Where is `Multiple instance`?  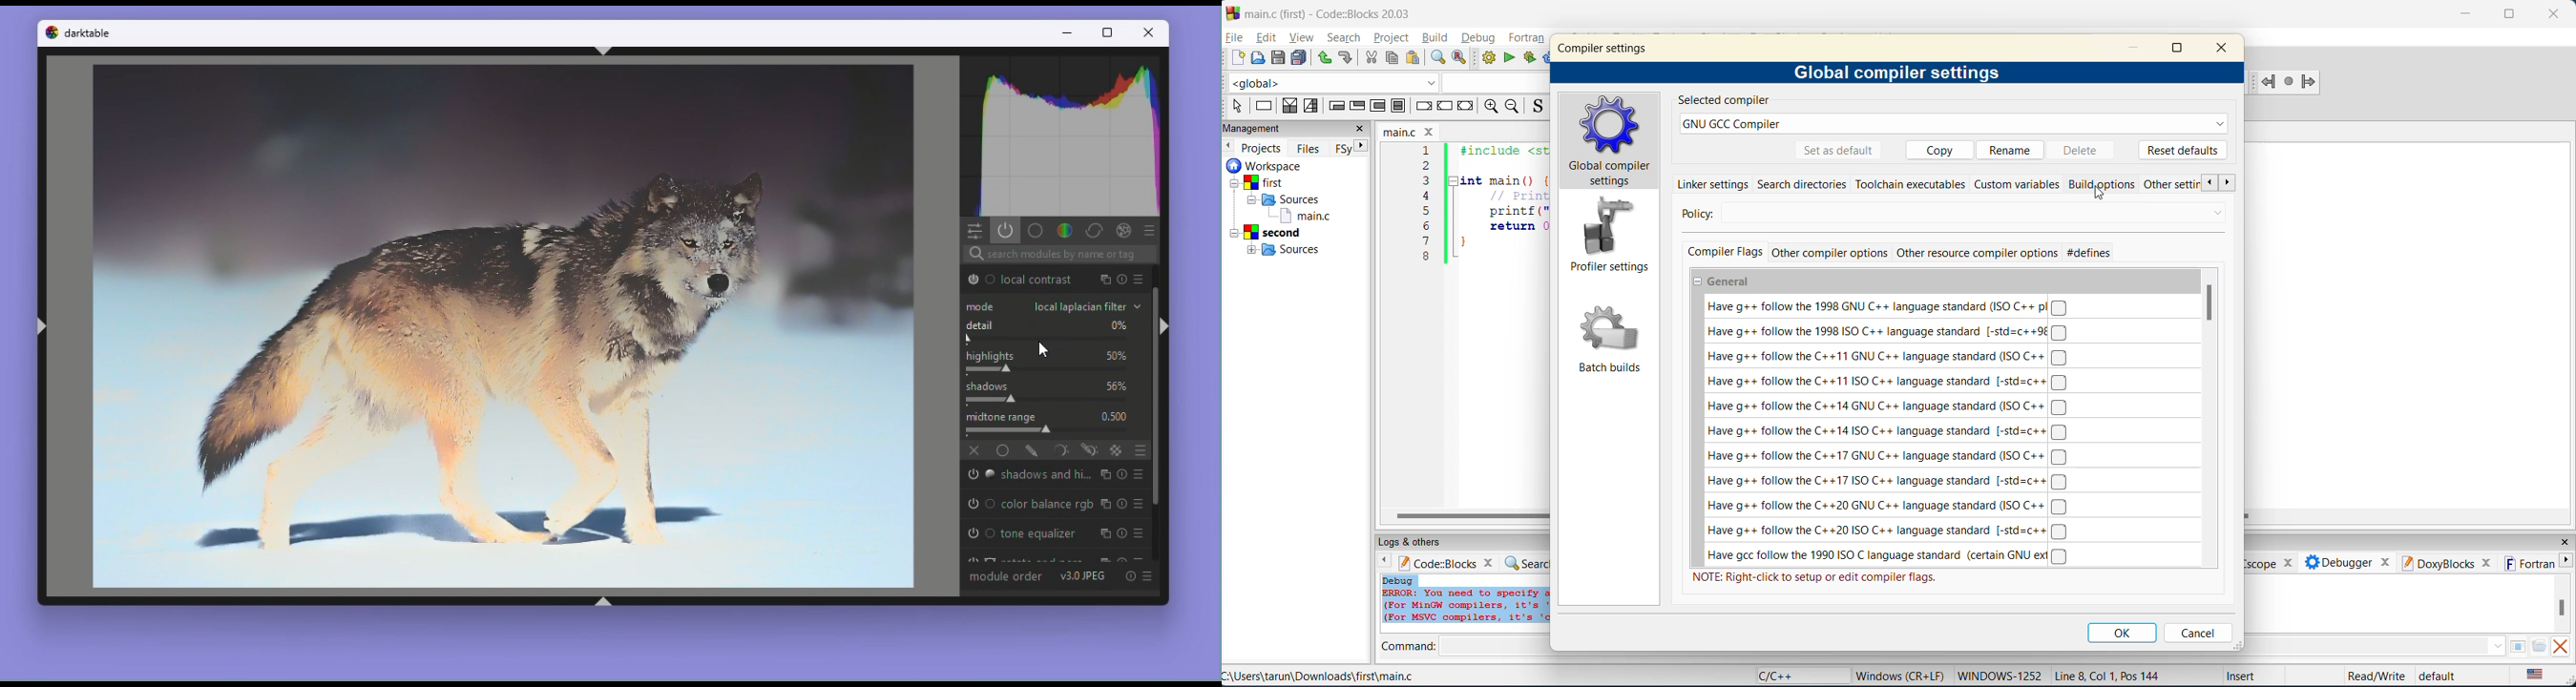
Multiple instance is located at coordinates (1107, 504).